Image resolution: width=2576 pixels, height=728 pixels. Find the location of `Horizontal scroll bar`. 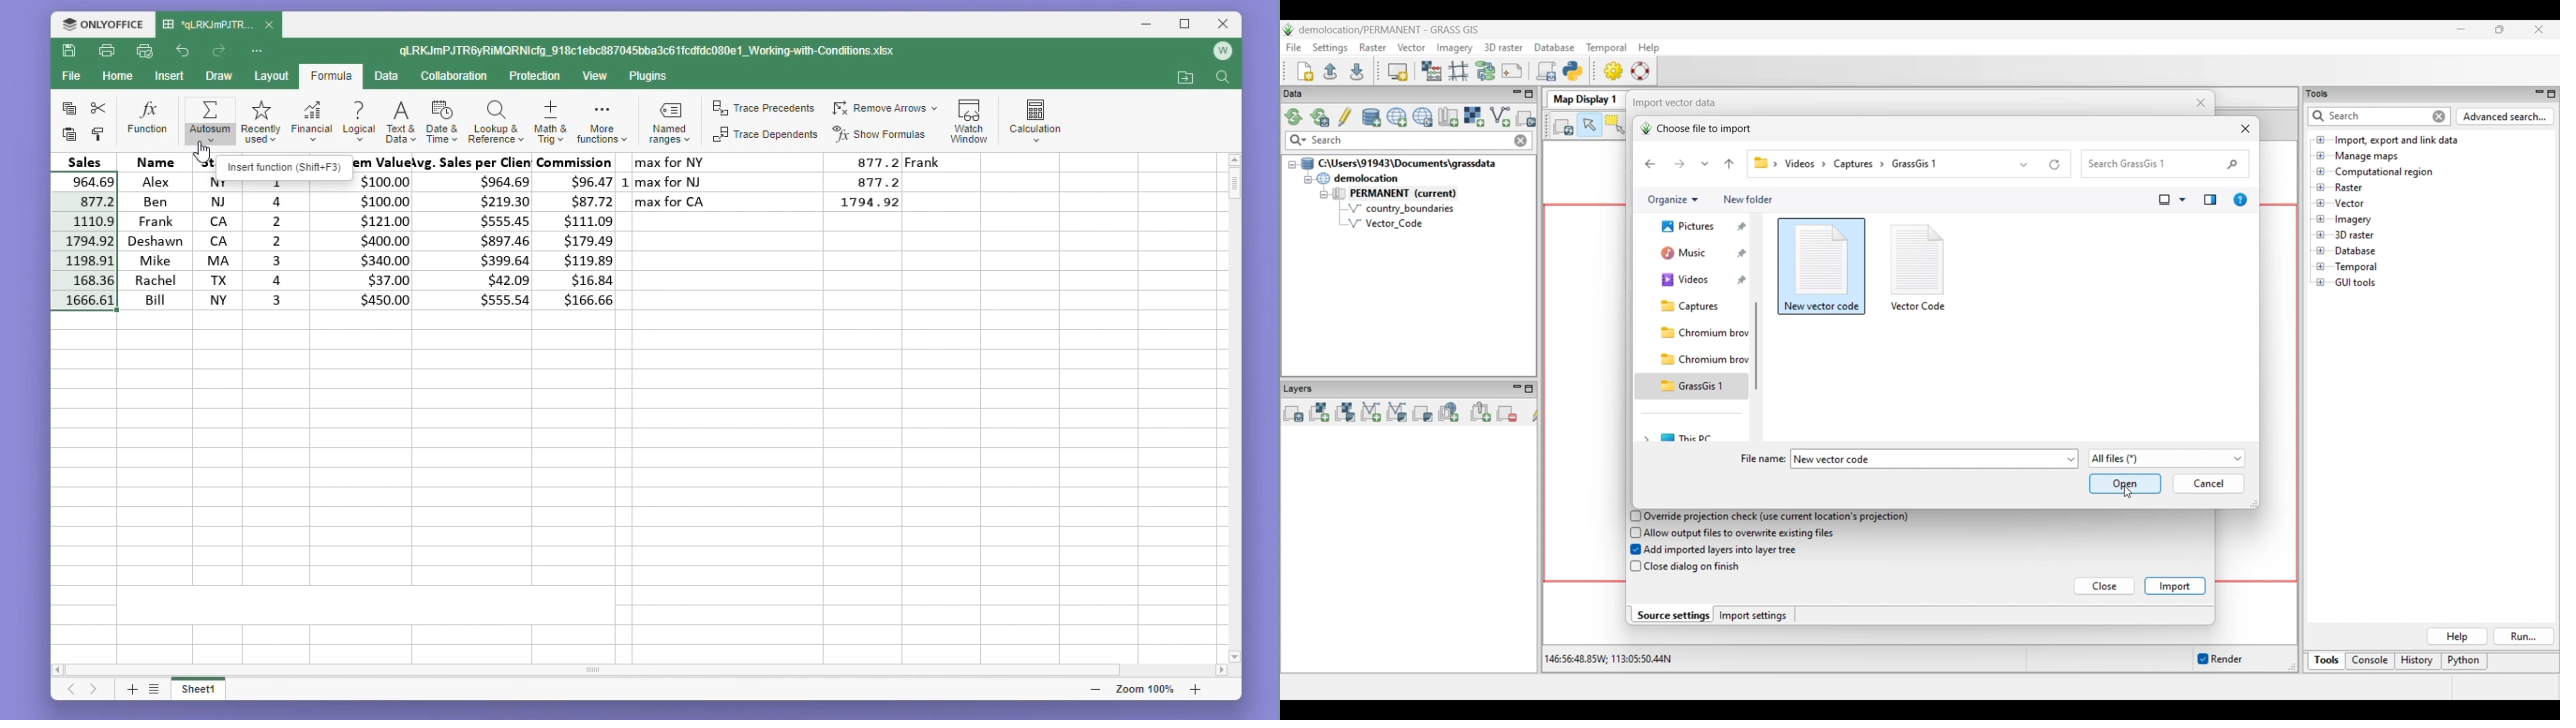

Horizontal scroll bar is located at coordinates (629, 670).